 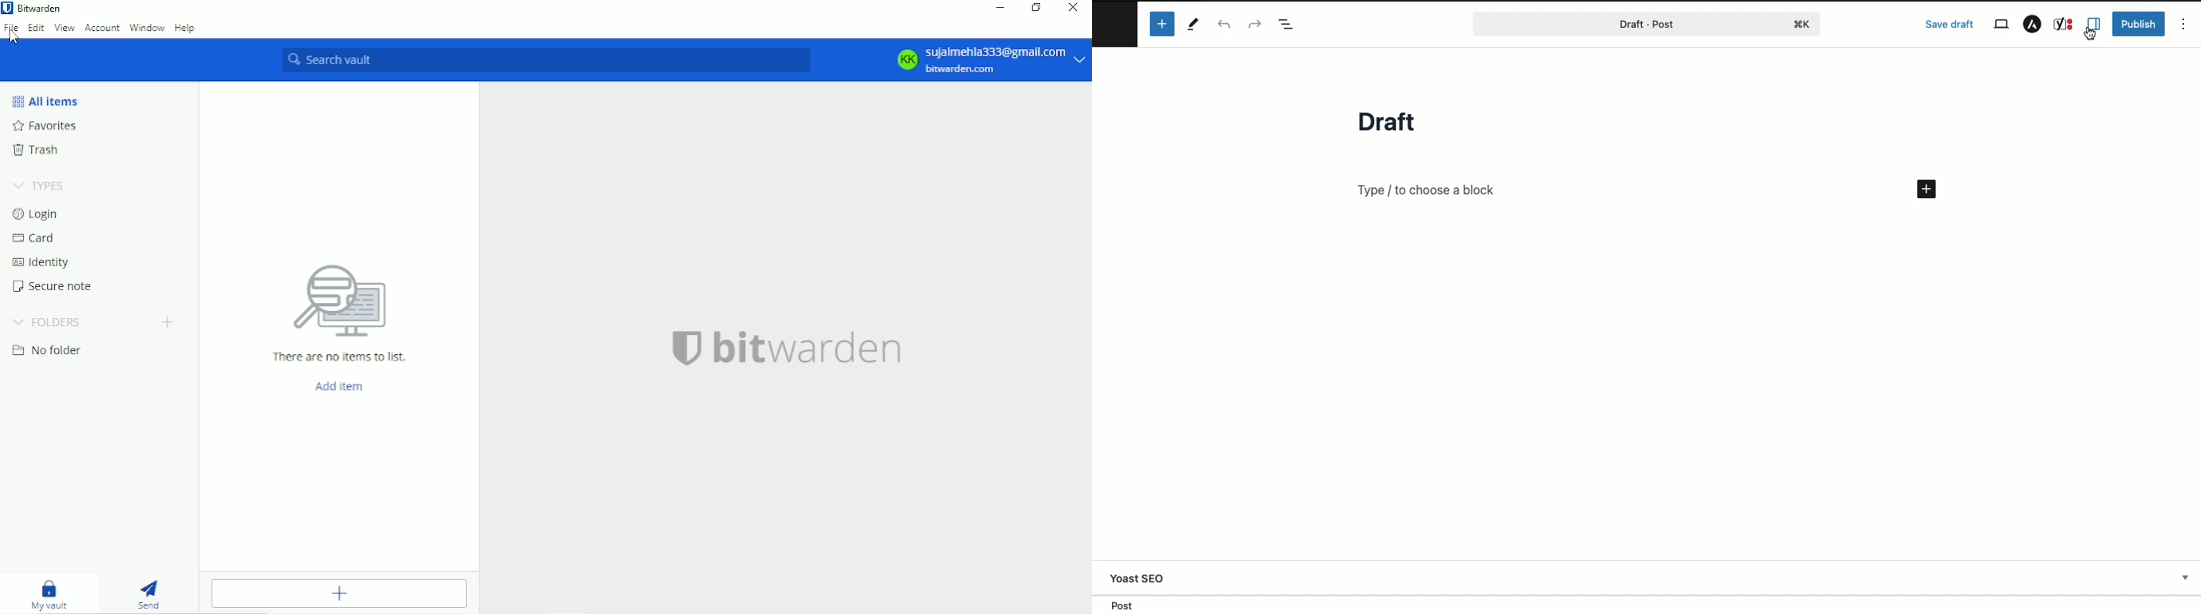 I want to click on bitwarden, so click(x=784, y=347).